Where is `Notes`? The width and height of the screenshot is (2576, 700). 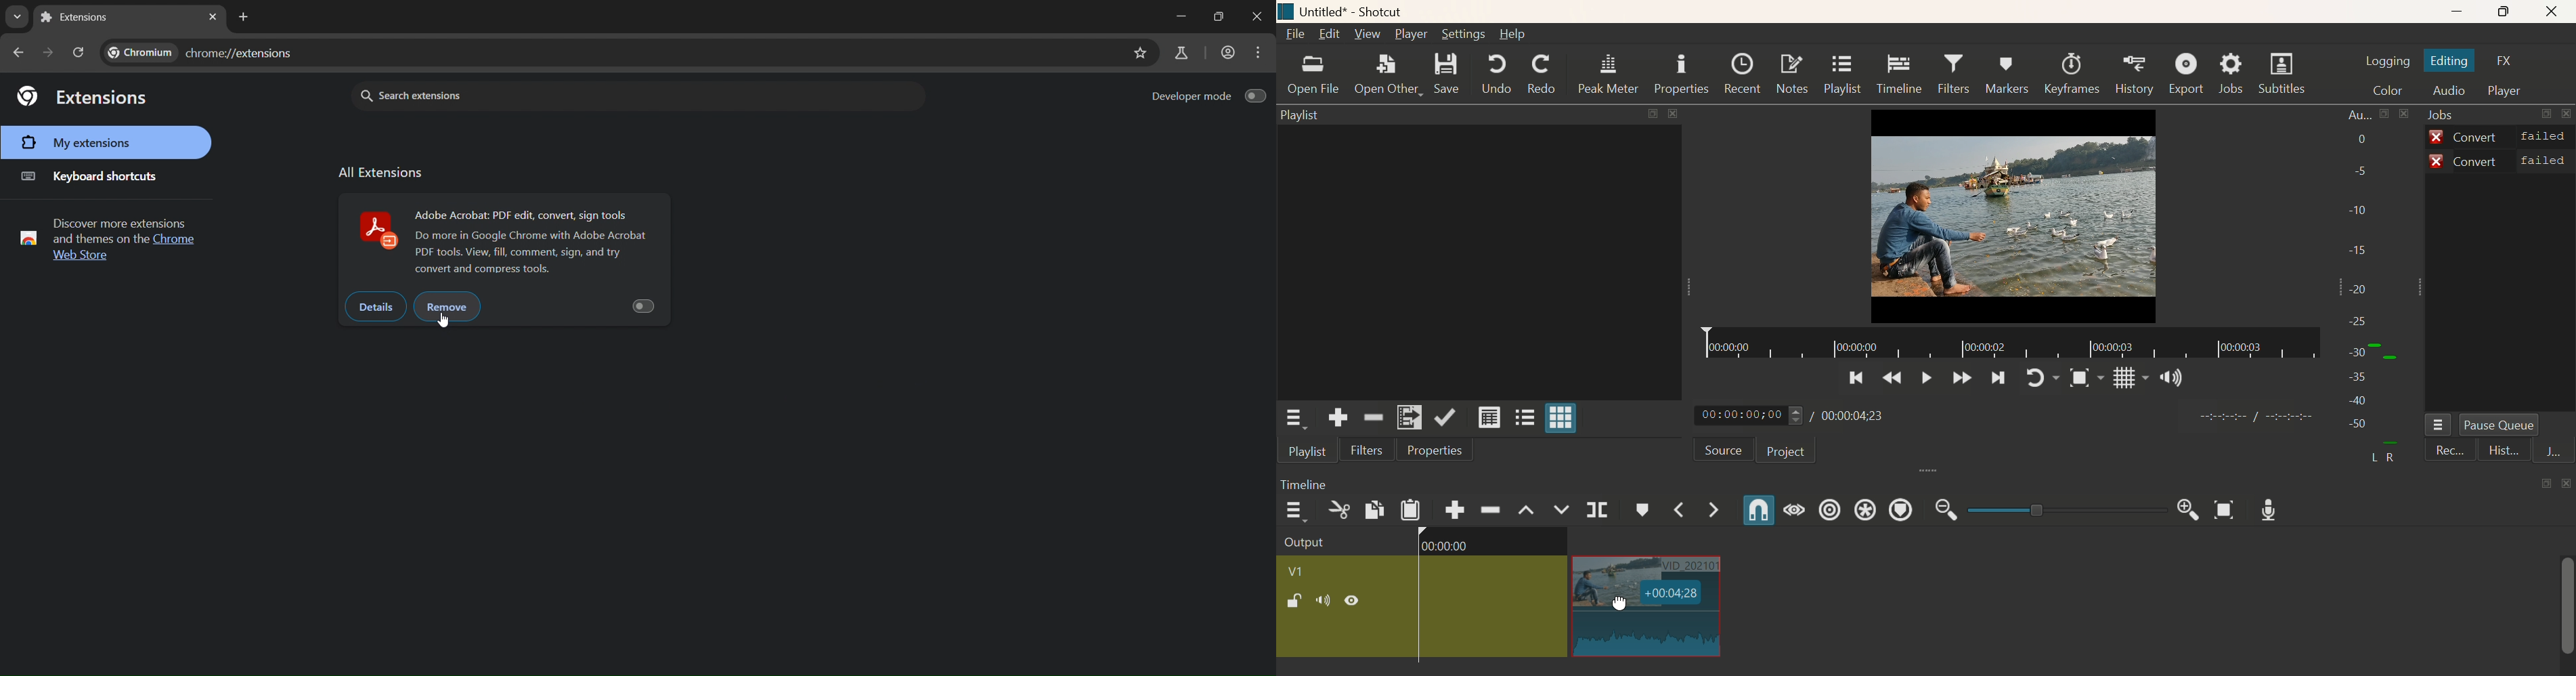
Notes is located at coordinates (1790, 75).